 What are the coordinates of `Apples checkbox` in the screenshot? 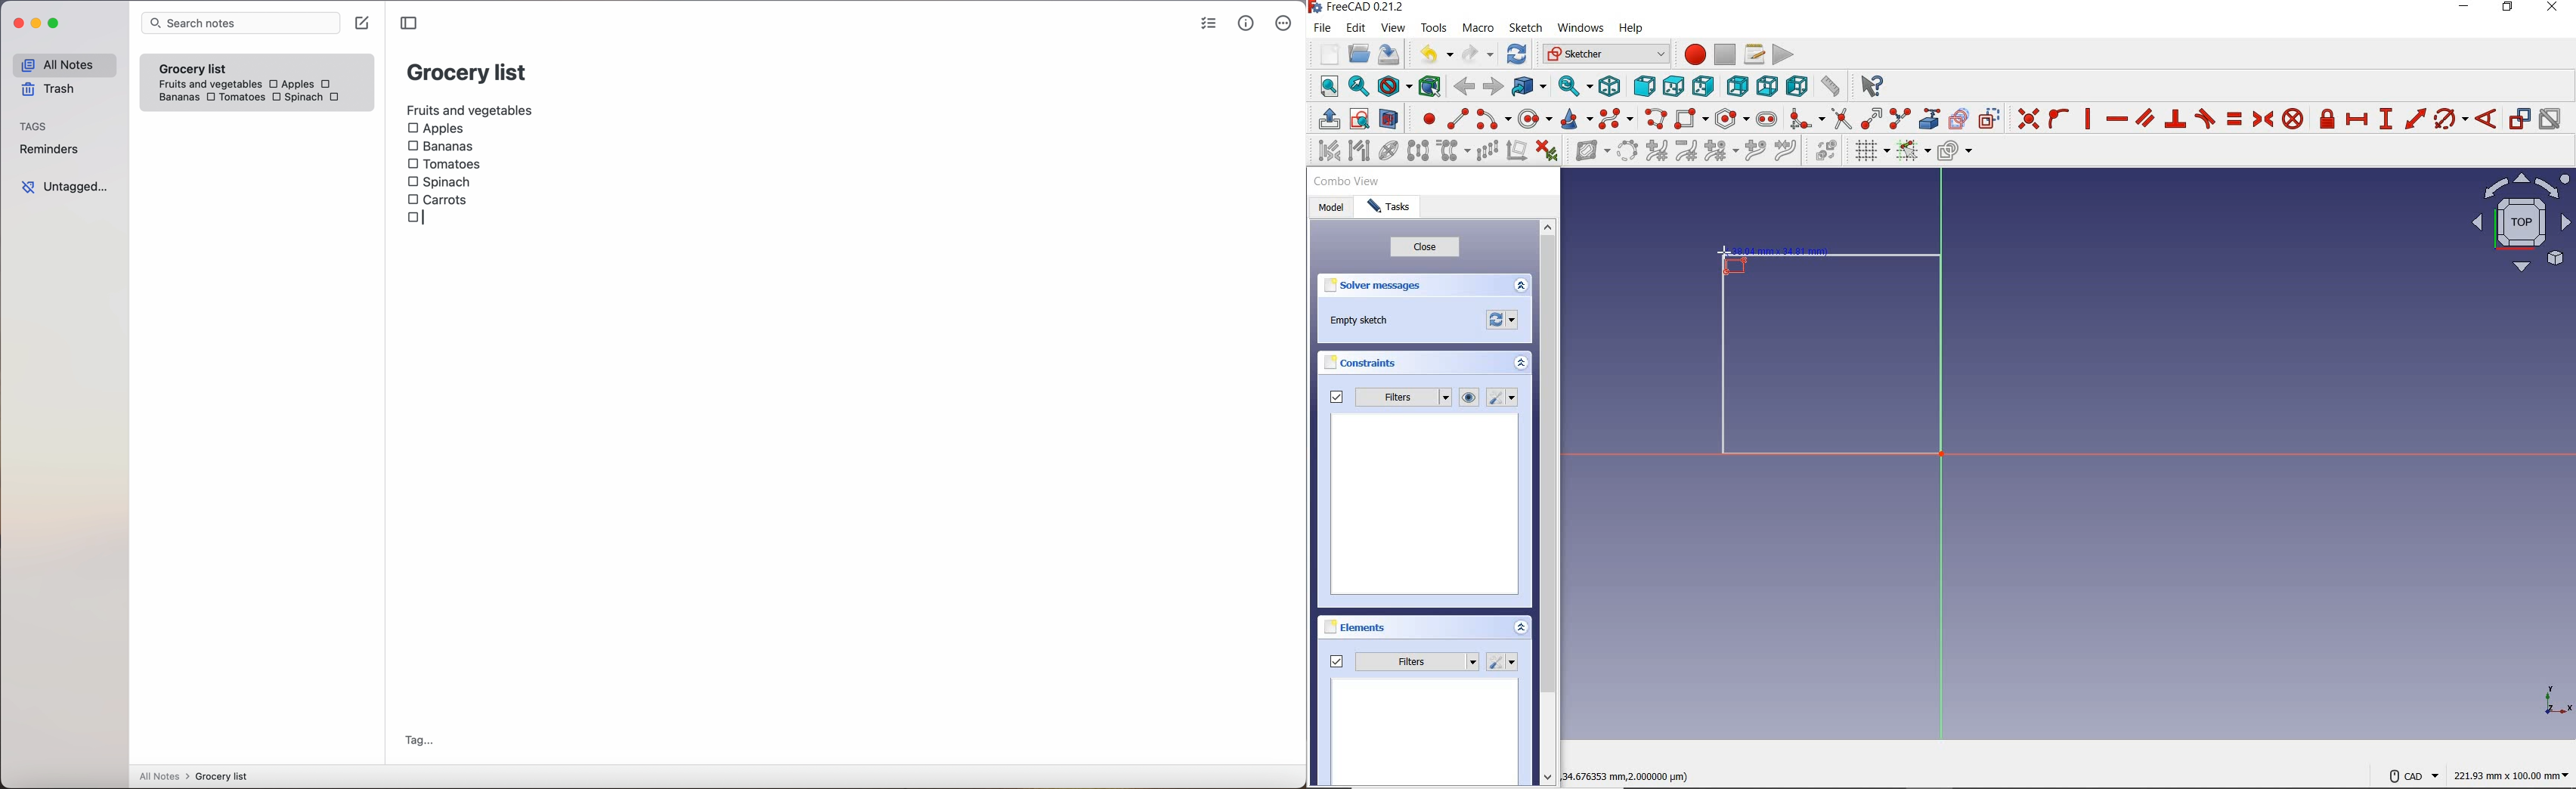 It's located at (436, 129).